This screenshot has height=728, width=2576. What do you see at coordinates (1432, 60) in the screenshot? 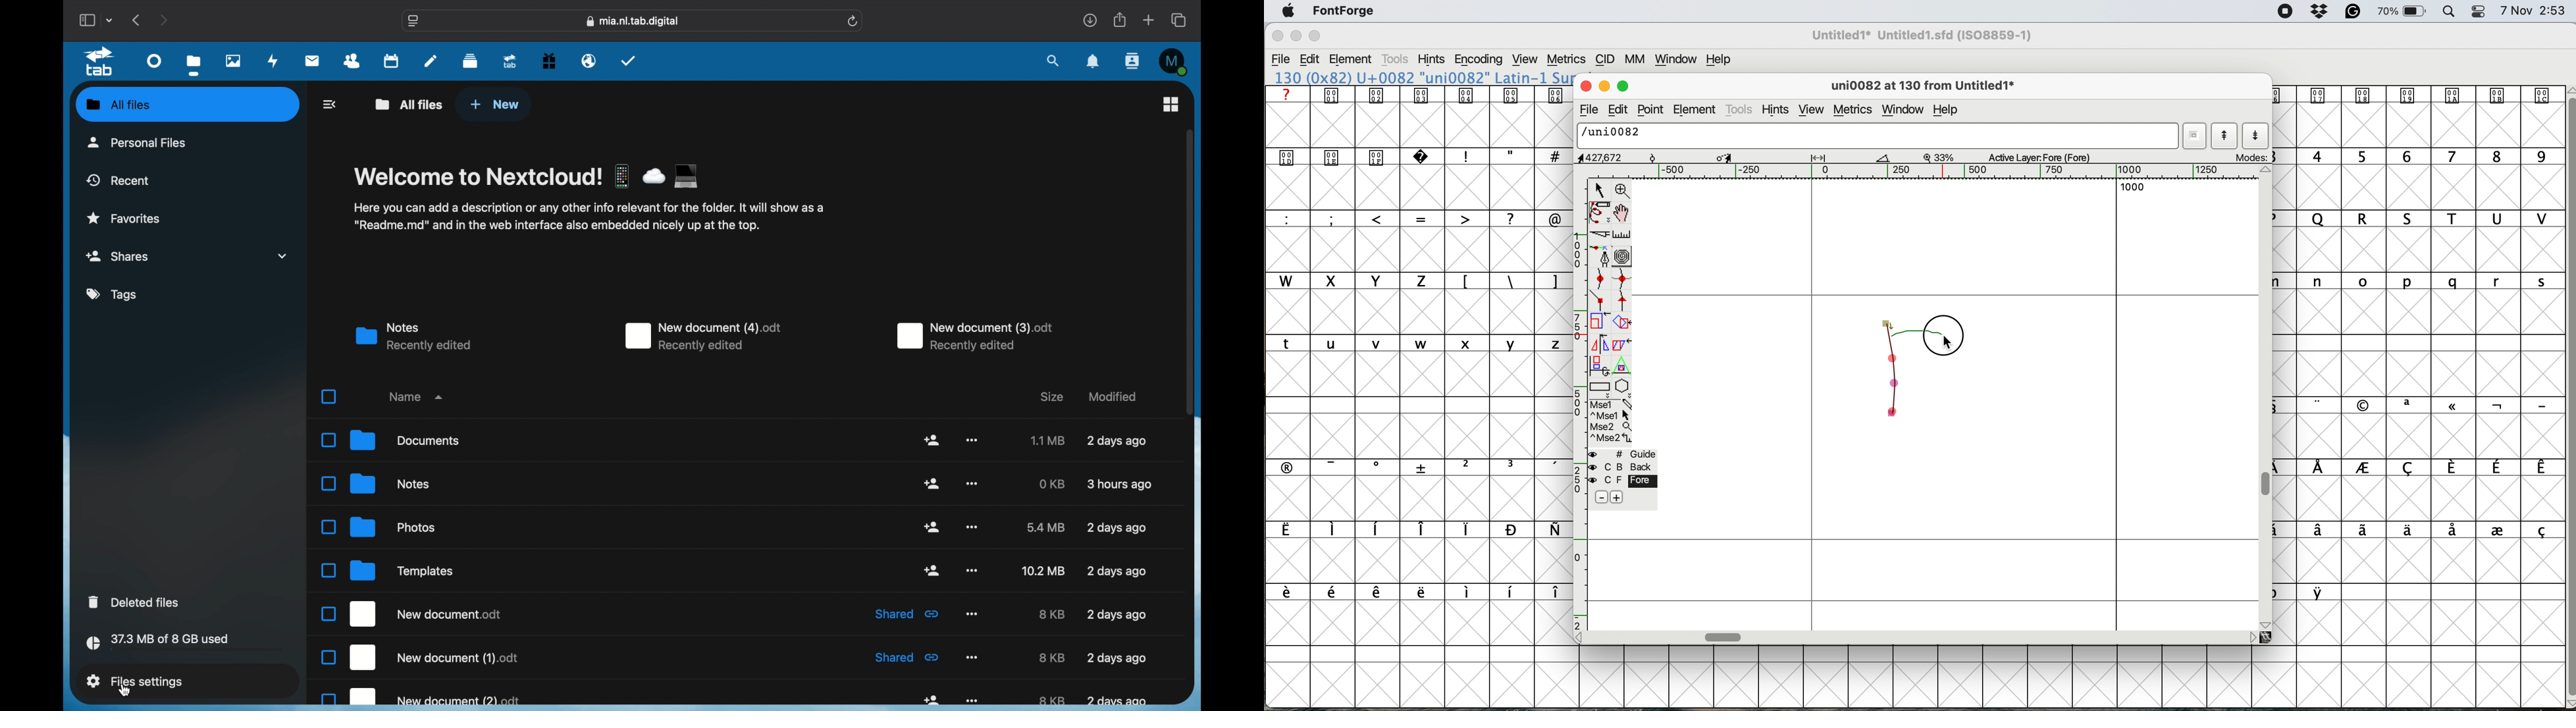
I see `hints` at bounding box center [1432, 60].